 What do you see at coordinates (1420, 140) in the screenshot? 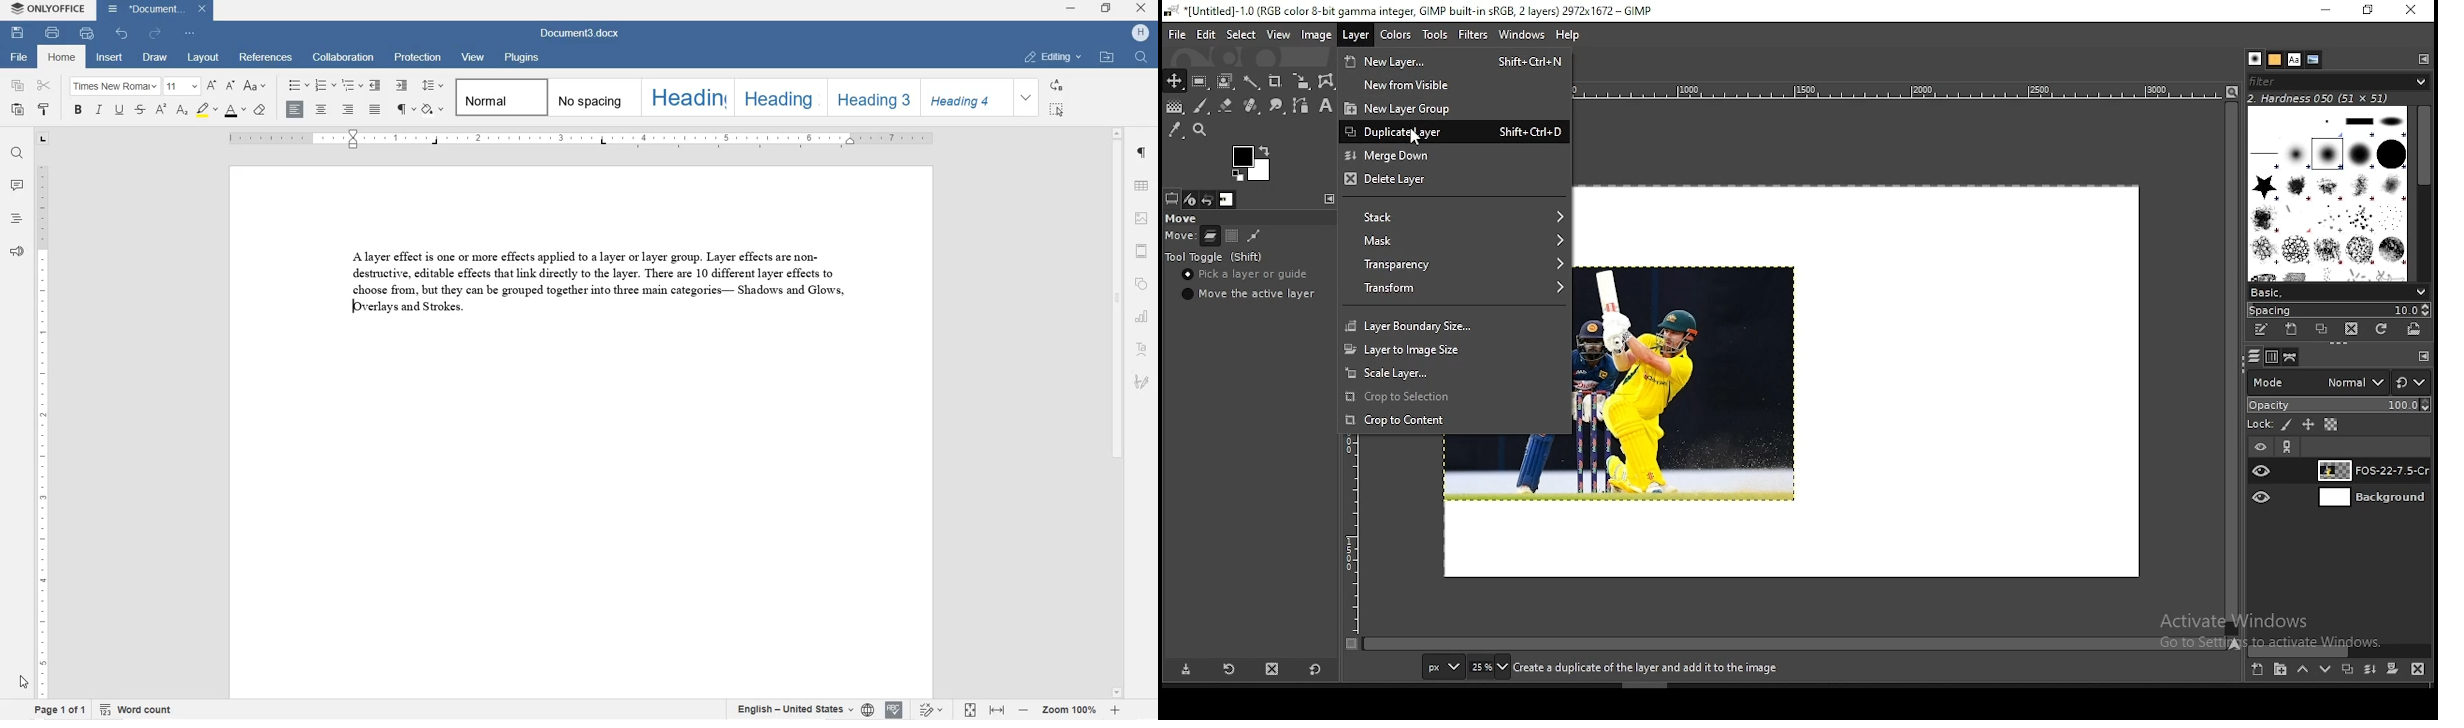
I see `cursor` at bounding box center [1420, 140].